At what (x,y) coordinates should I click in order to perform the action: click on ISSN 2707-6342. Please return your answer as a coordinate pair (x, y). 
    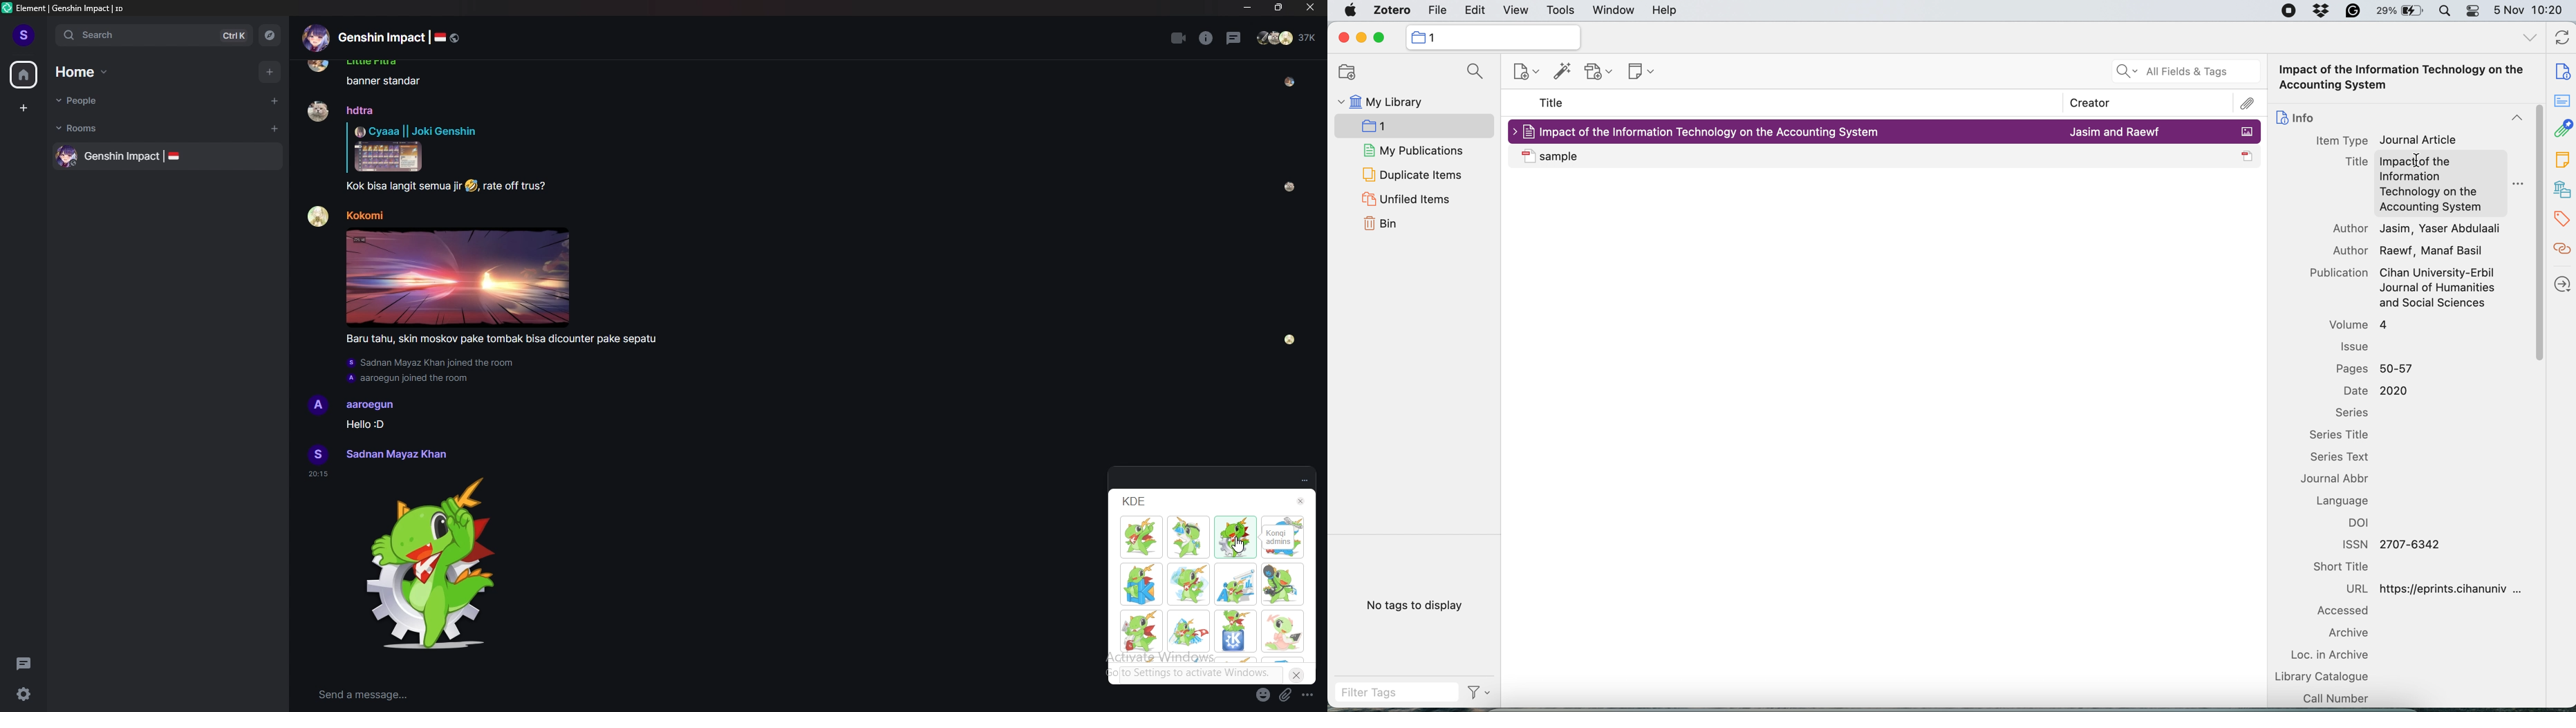
    Looking at the image, I should click on (2395, 544).